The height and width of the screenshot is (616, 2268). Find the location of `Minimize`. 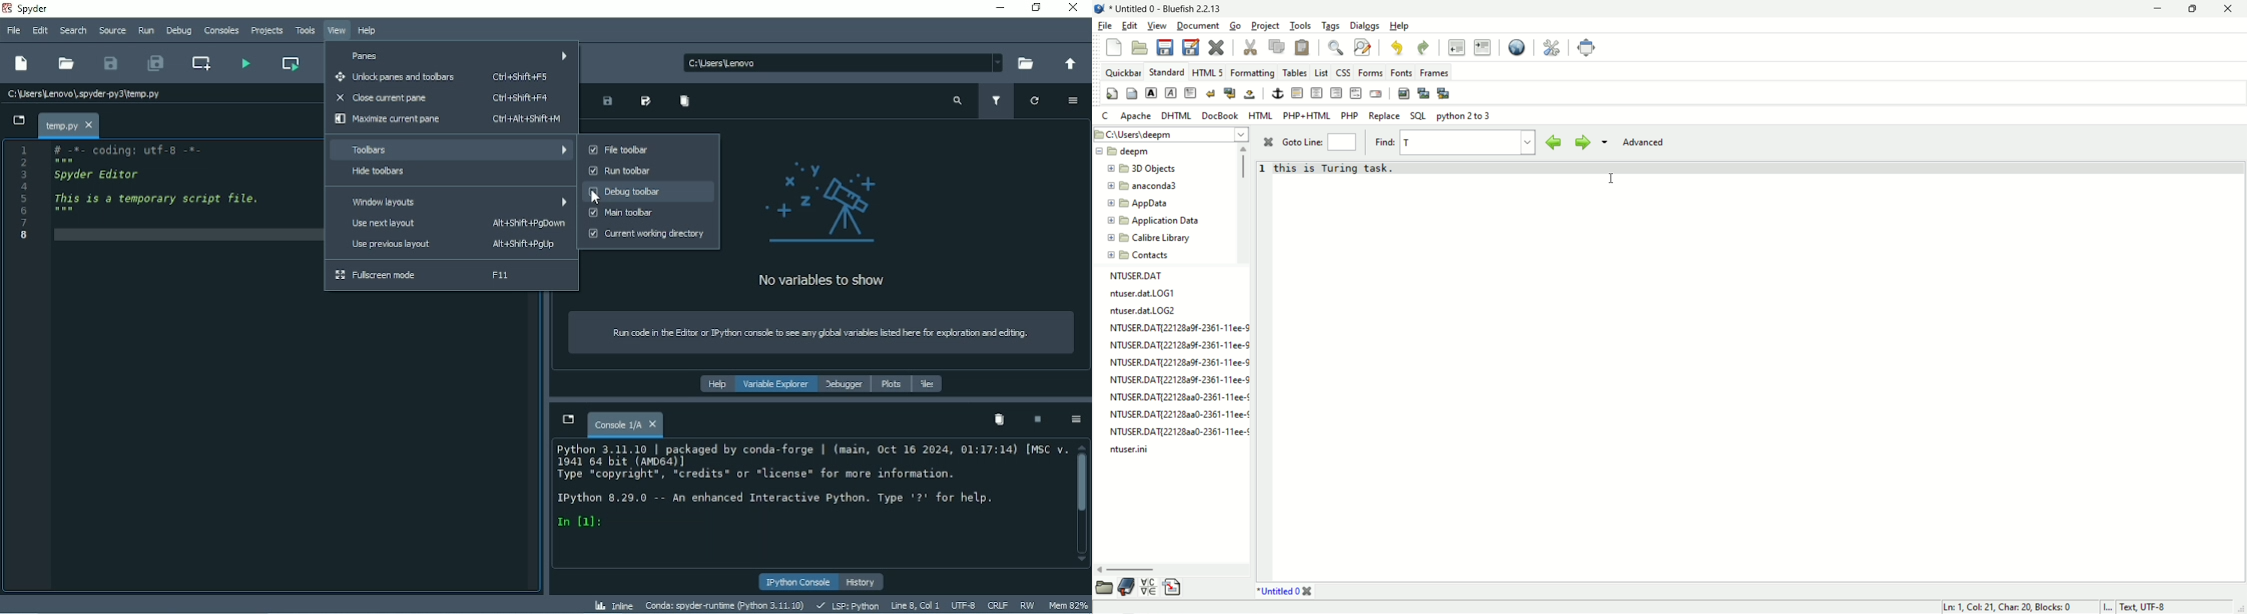

Minimize is located at coordinates (996, 7).